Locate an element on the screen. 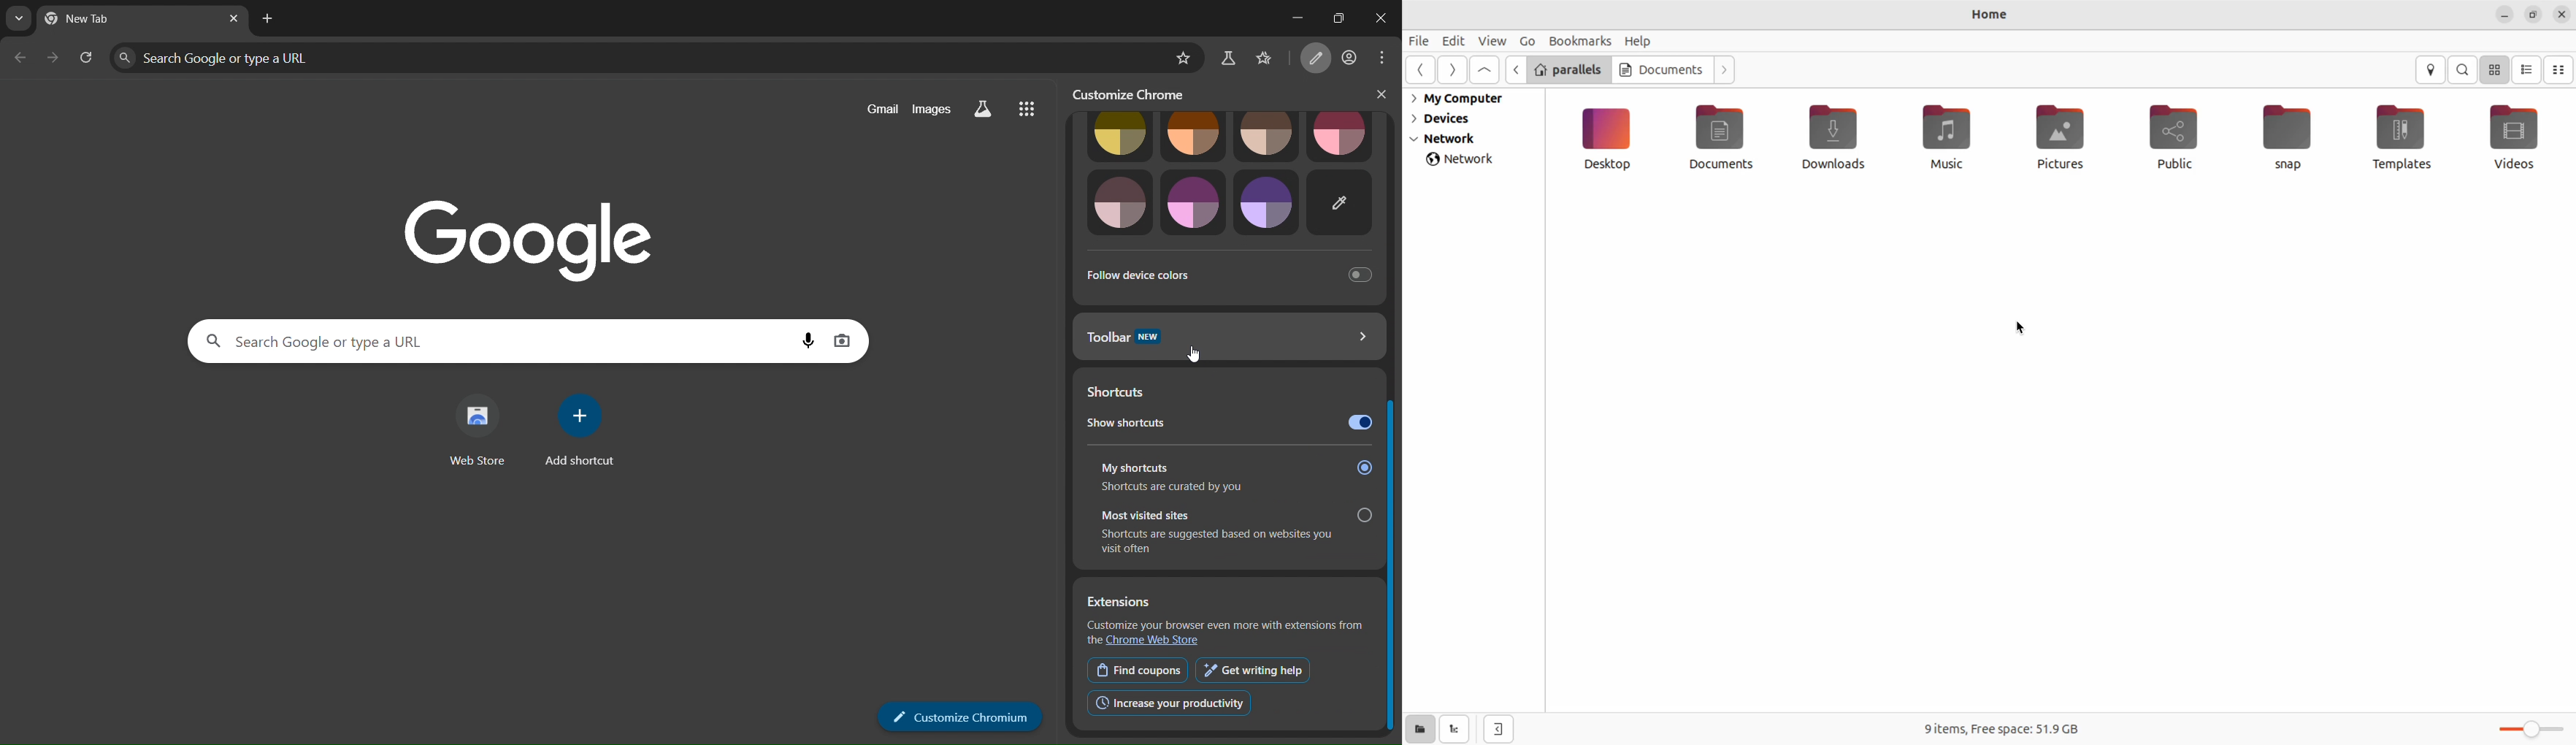  view is located at coordinates (1491, 40).